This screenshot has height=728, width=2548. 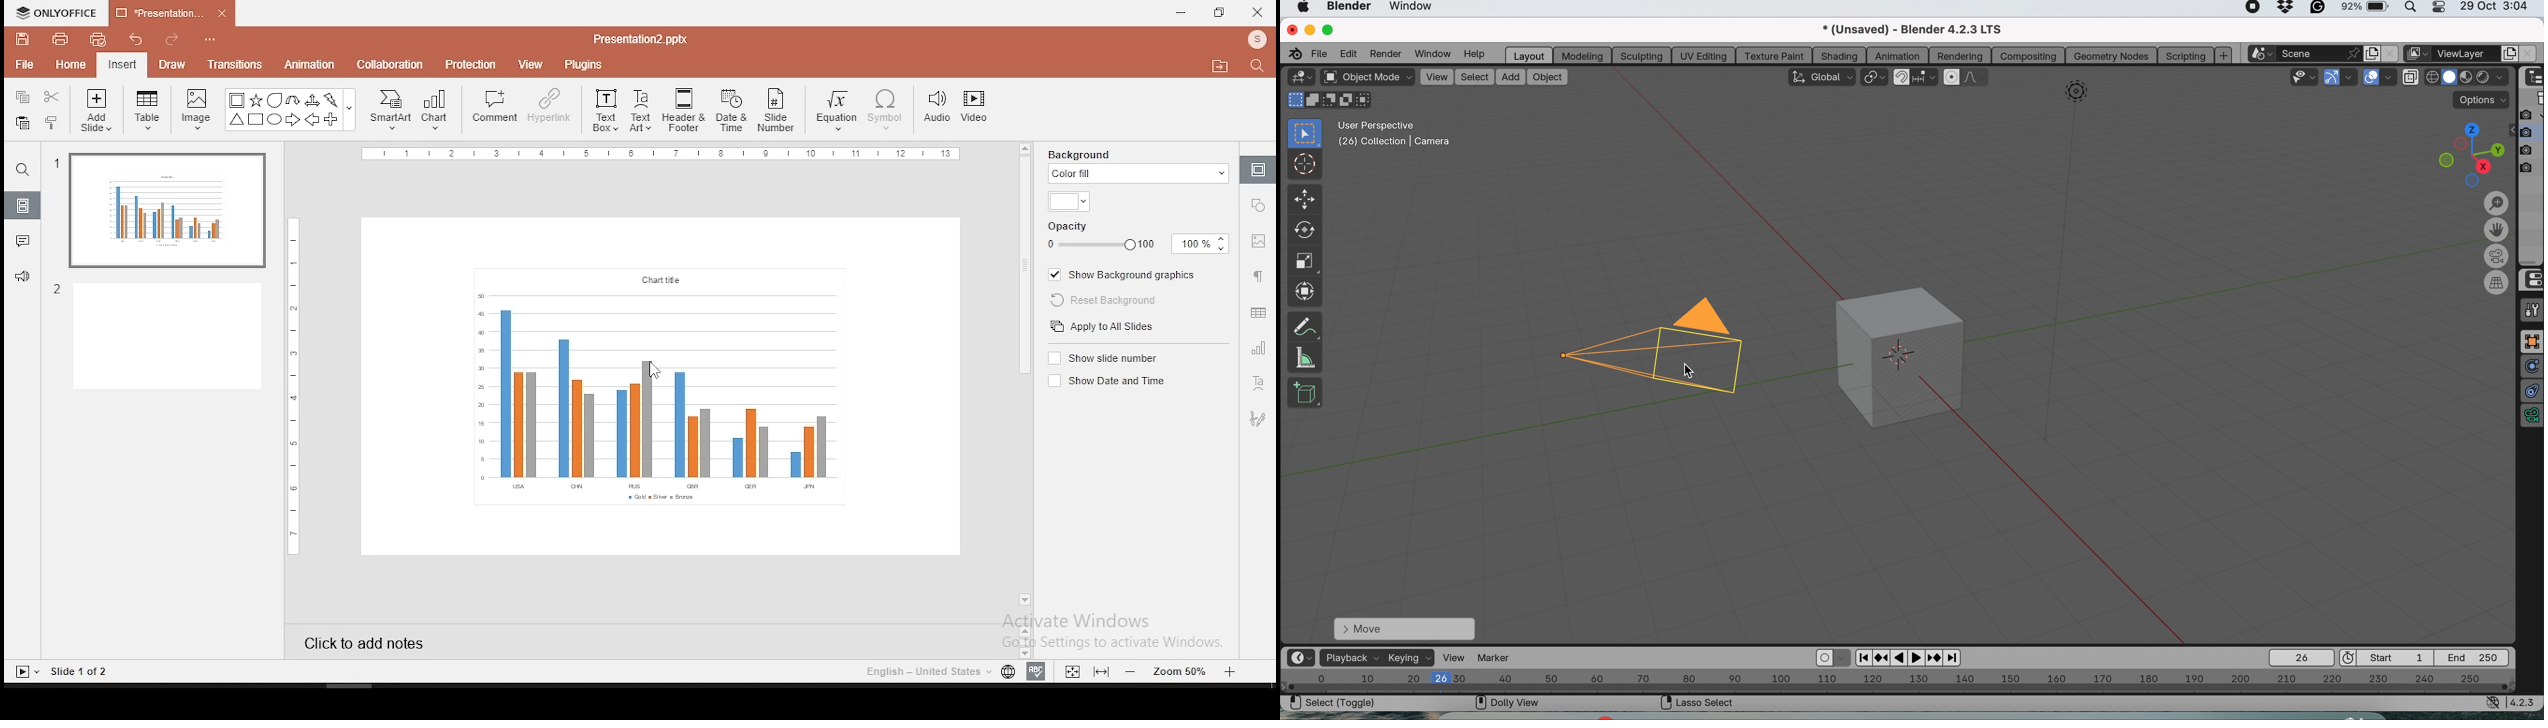 What do you see at coordinates (1300, 658) in the screenshot?
I see `editor type` at bounding box center [1300, 658].